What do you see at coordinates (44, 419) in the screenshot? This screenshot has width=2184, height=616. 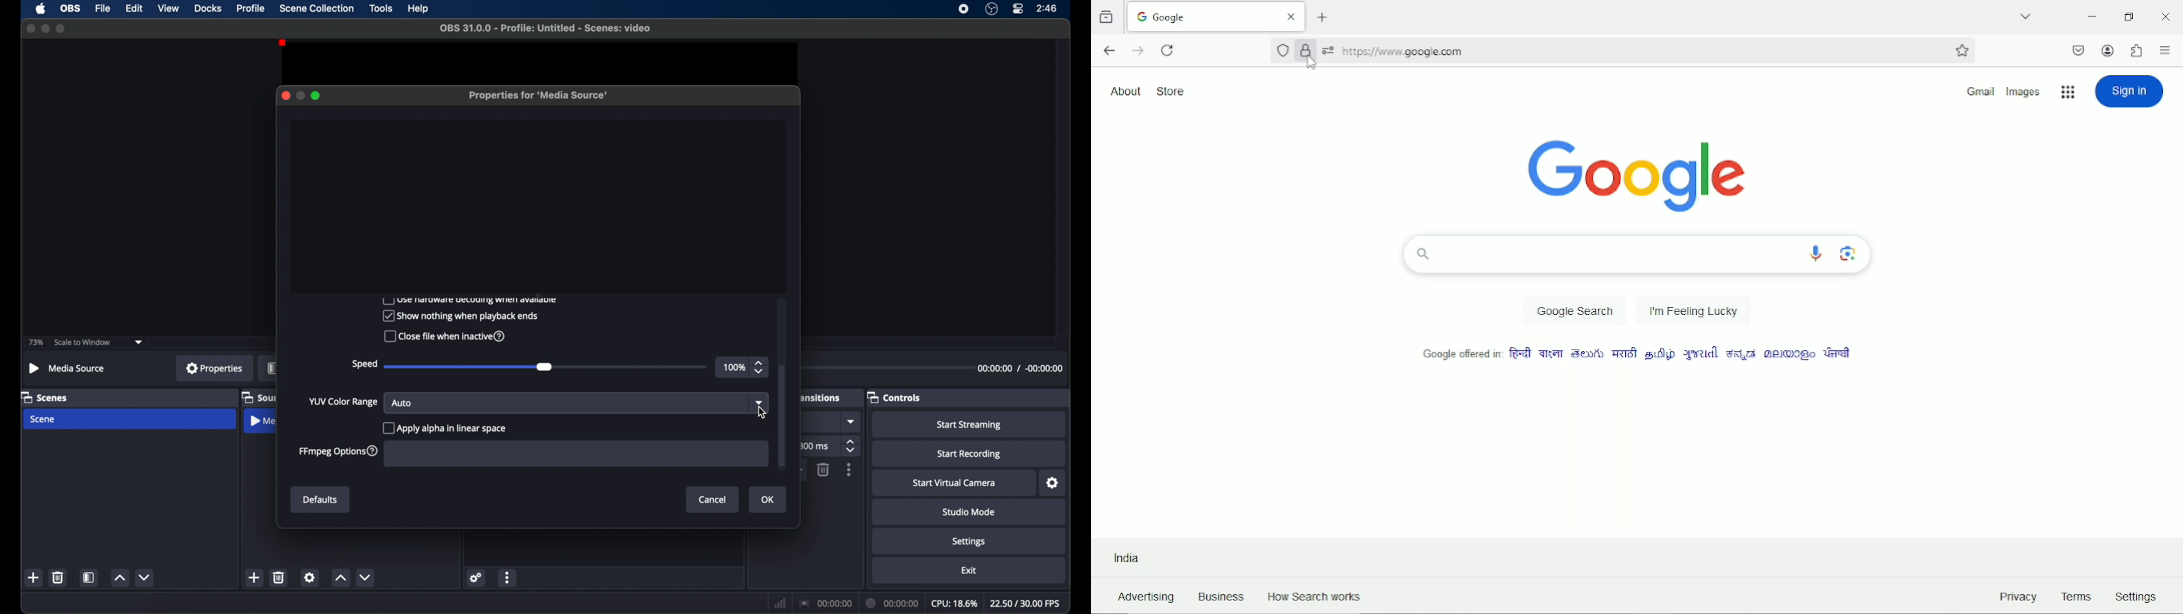 I see `scene` at bounding box center [44, 419].